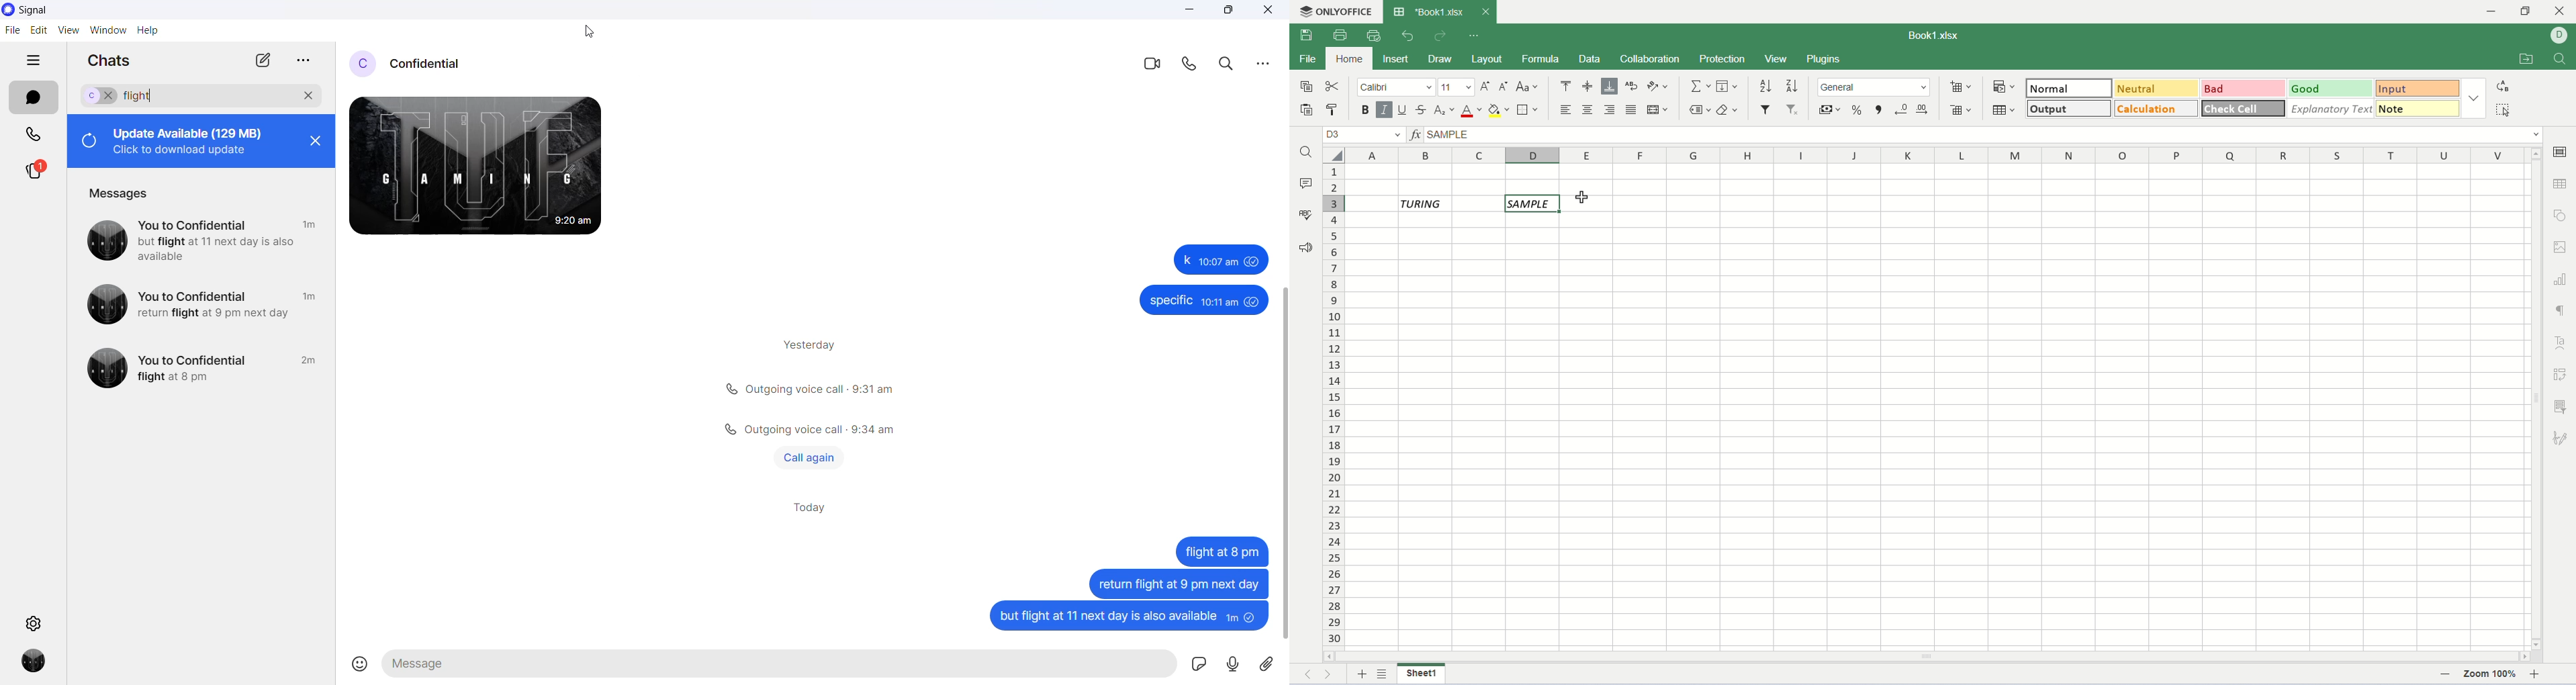 This screenshot has width=2576, height=700. I want to click on pivot settings, so click(2563, 374).